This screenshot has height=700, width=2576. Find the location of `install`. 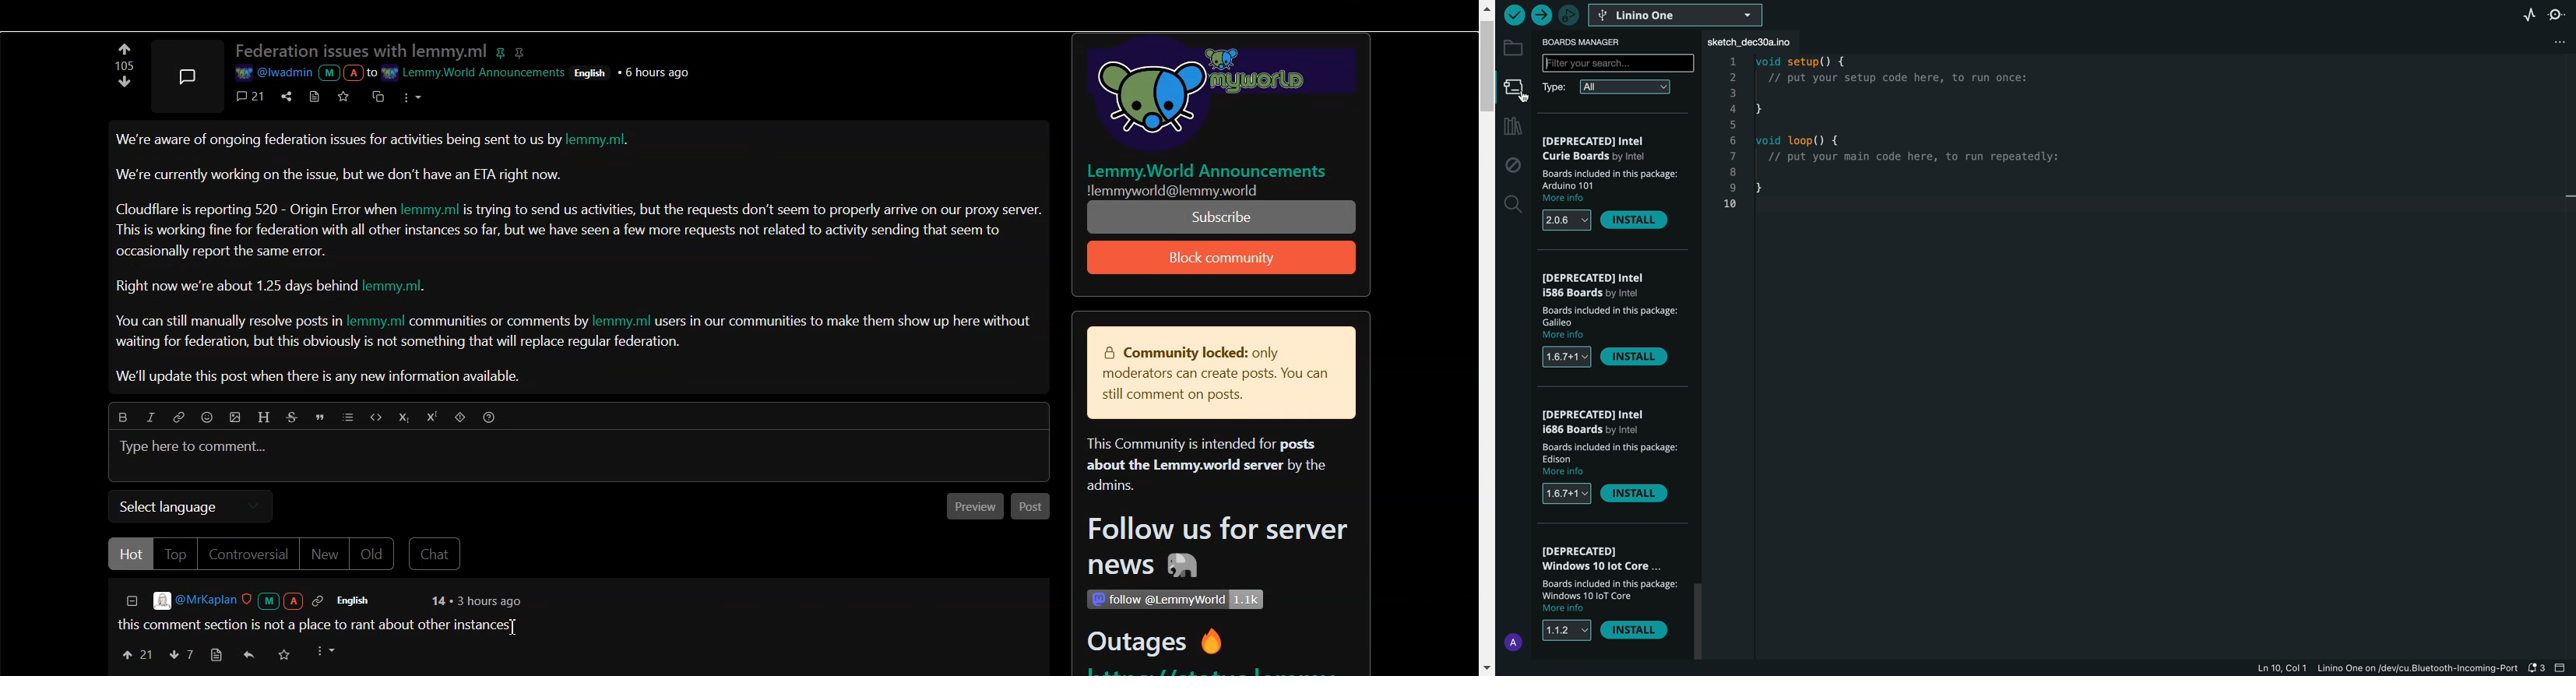

install is located at coordinates (1633, 629).